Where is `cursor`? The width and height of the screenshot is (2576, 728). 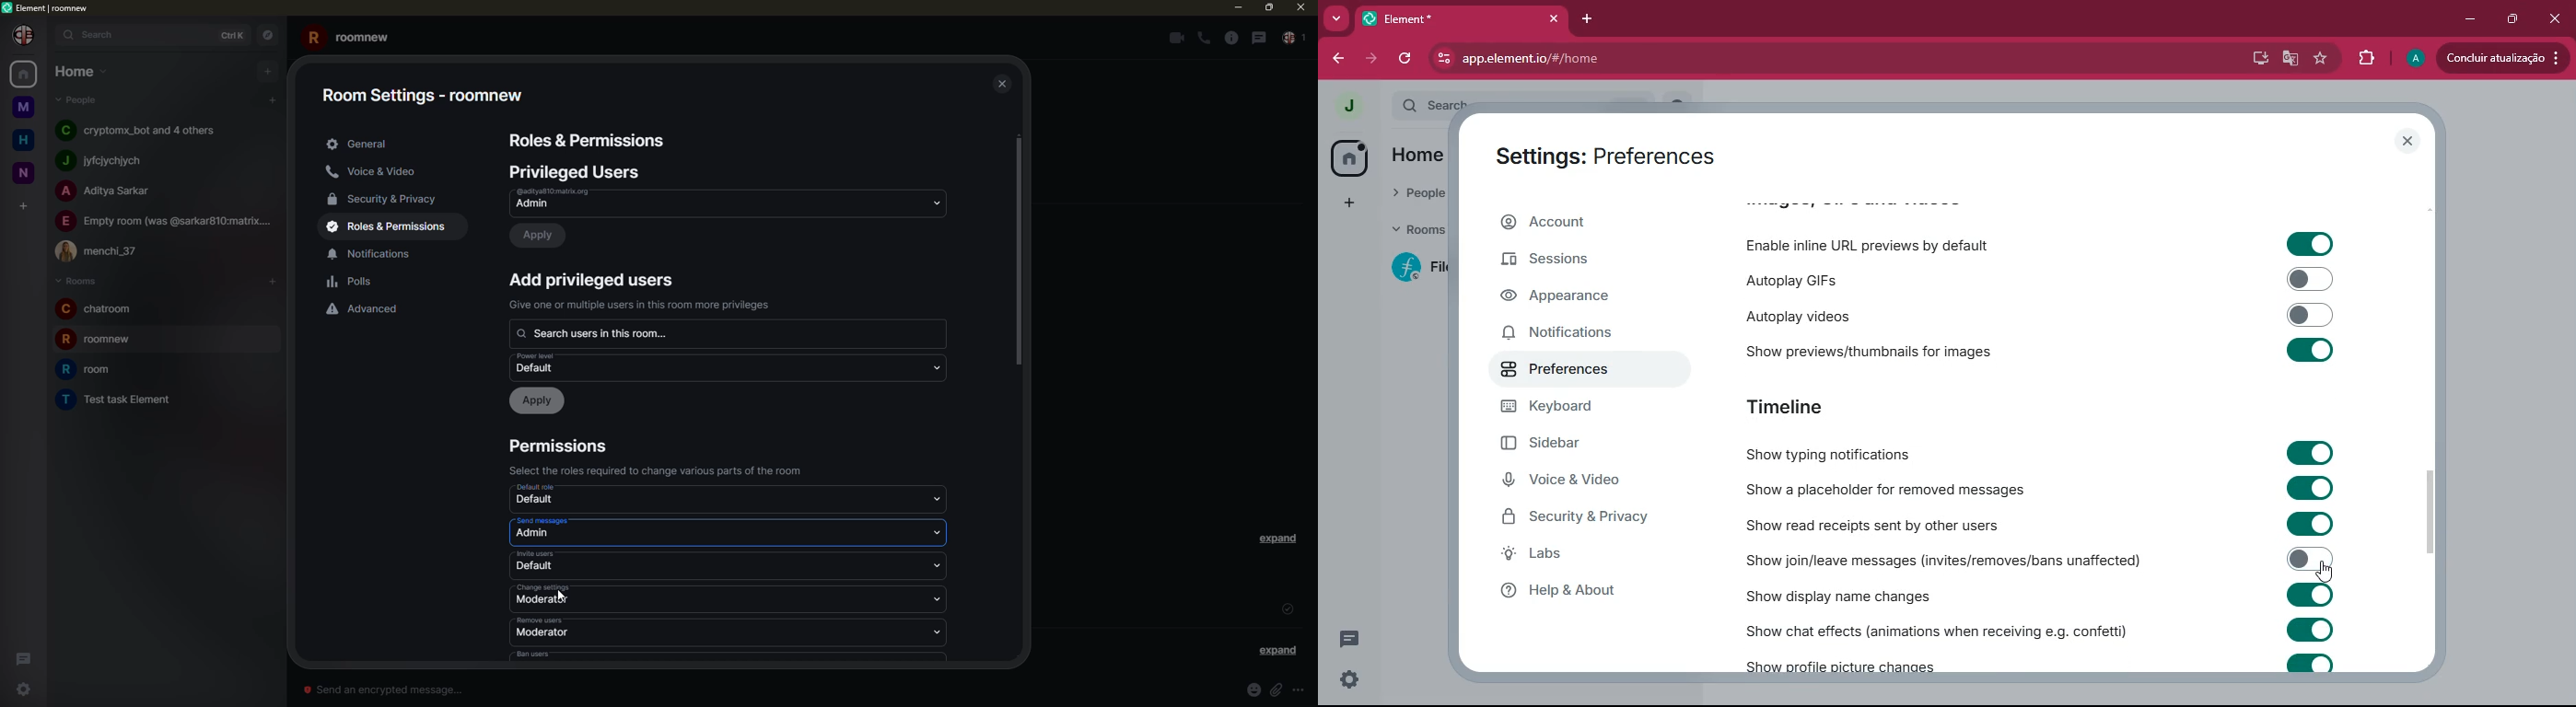
cursor is located at coordinates (2325, 573).